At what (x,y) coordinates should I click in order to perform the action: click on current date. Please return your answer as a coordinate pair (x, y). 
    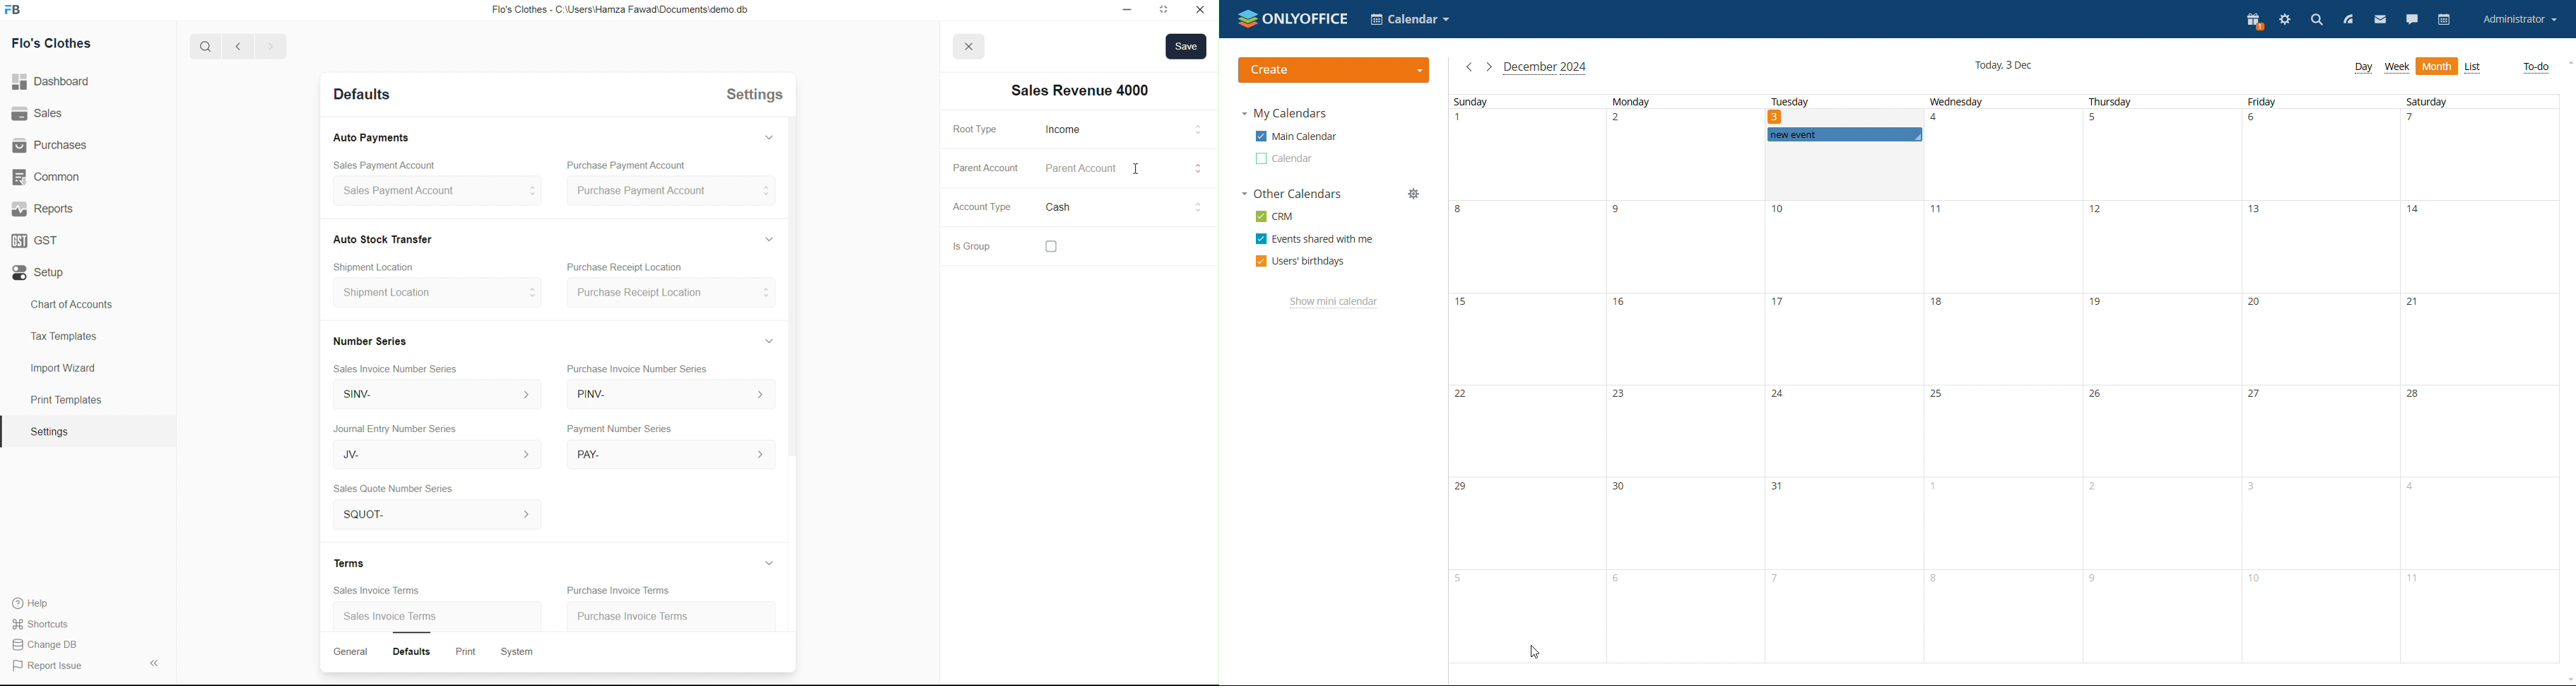
    Looking at the image, I should click on (2003, 66).